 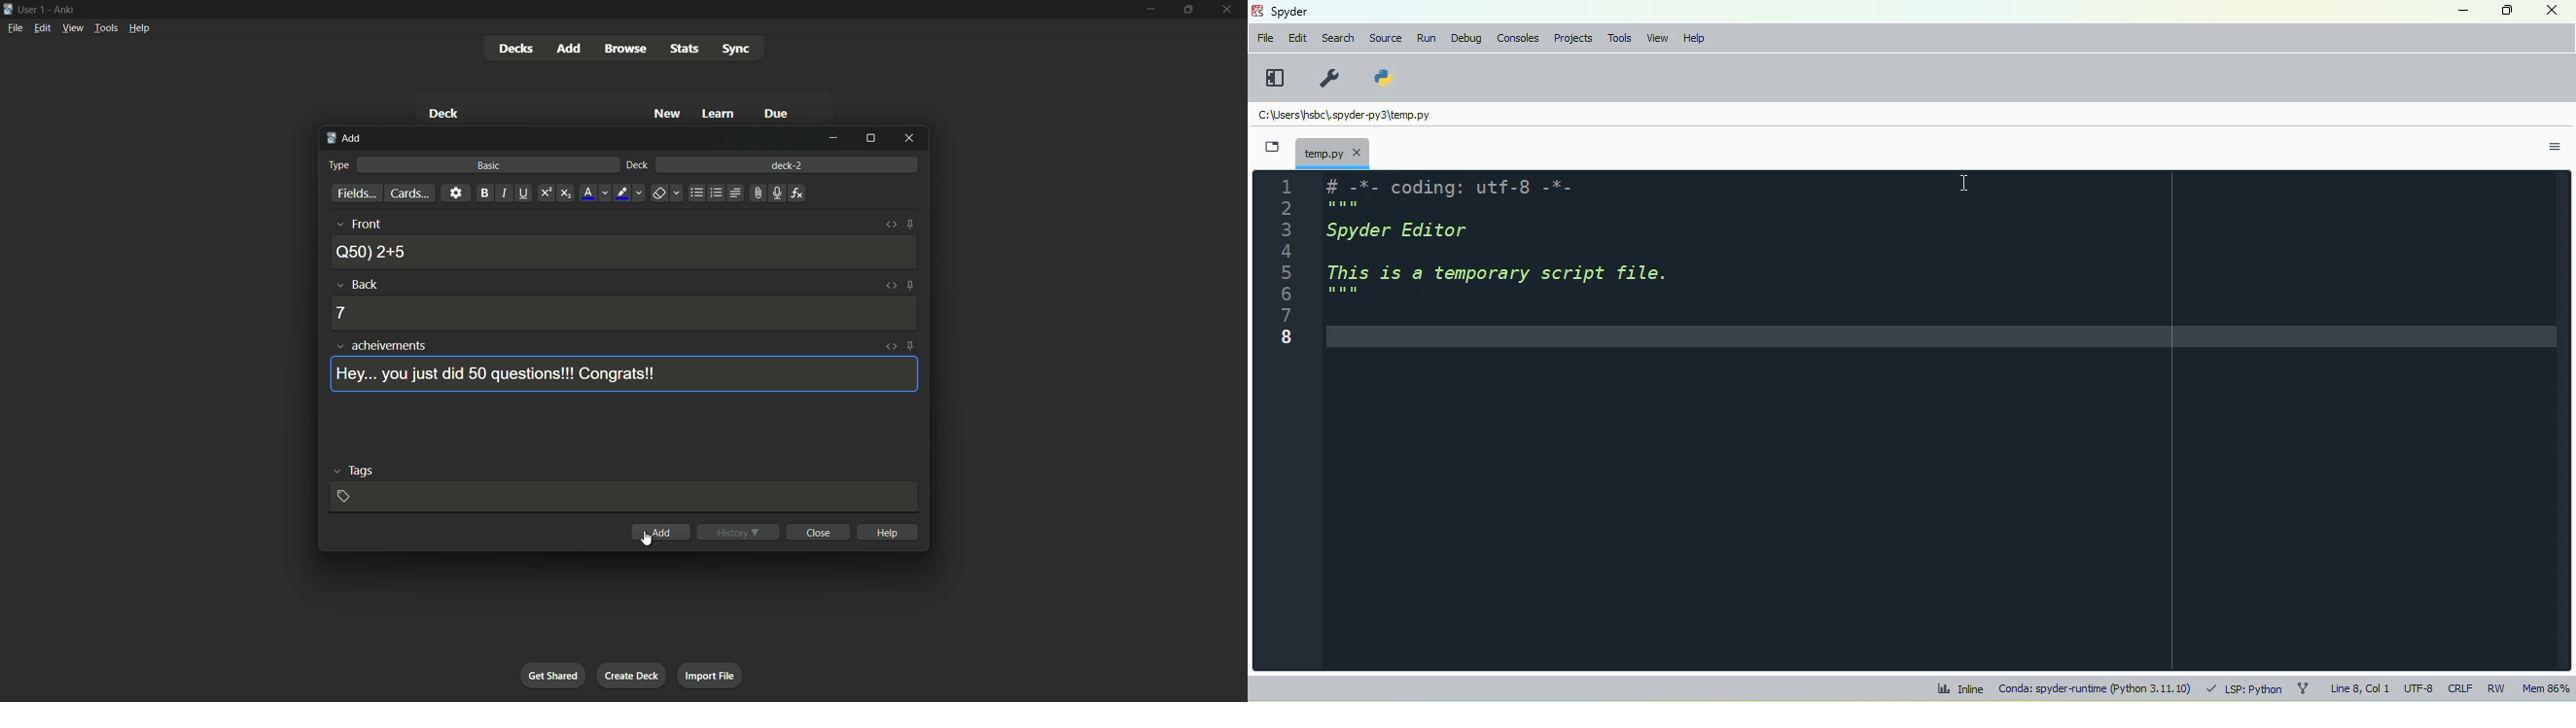 I want to click on view, so click(x=1658, y=38).